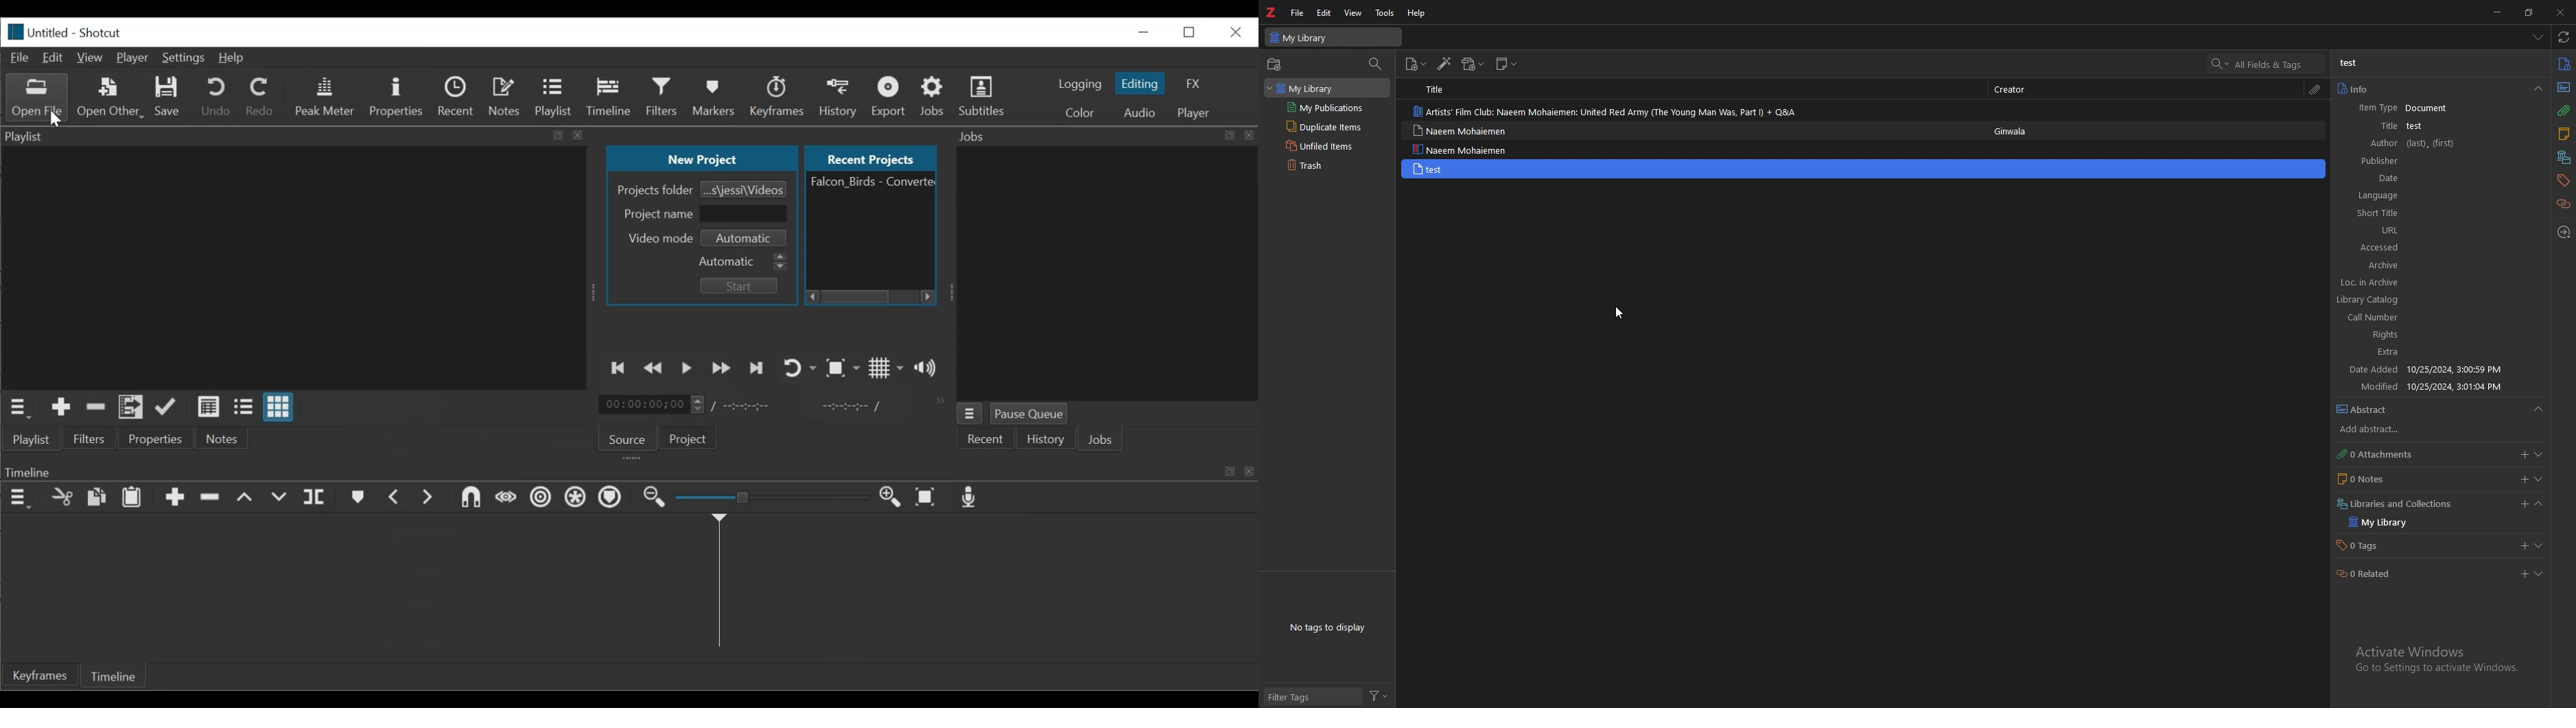 This screenshot has height=728, width=2576. Describe the element at coordinates (1273, 12) in the screenshot. I see `zotero` at that location.